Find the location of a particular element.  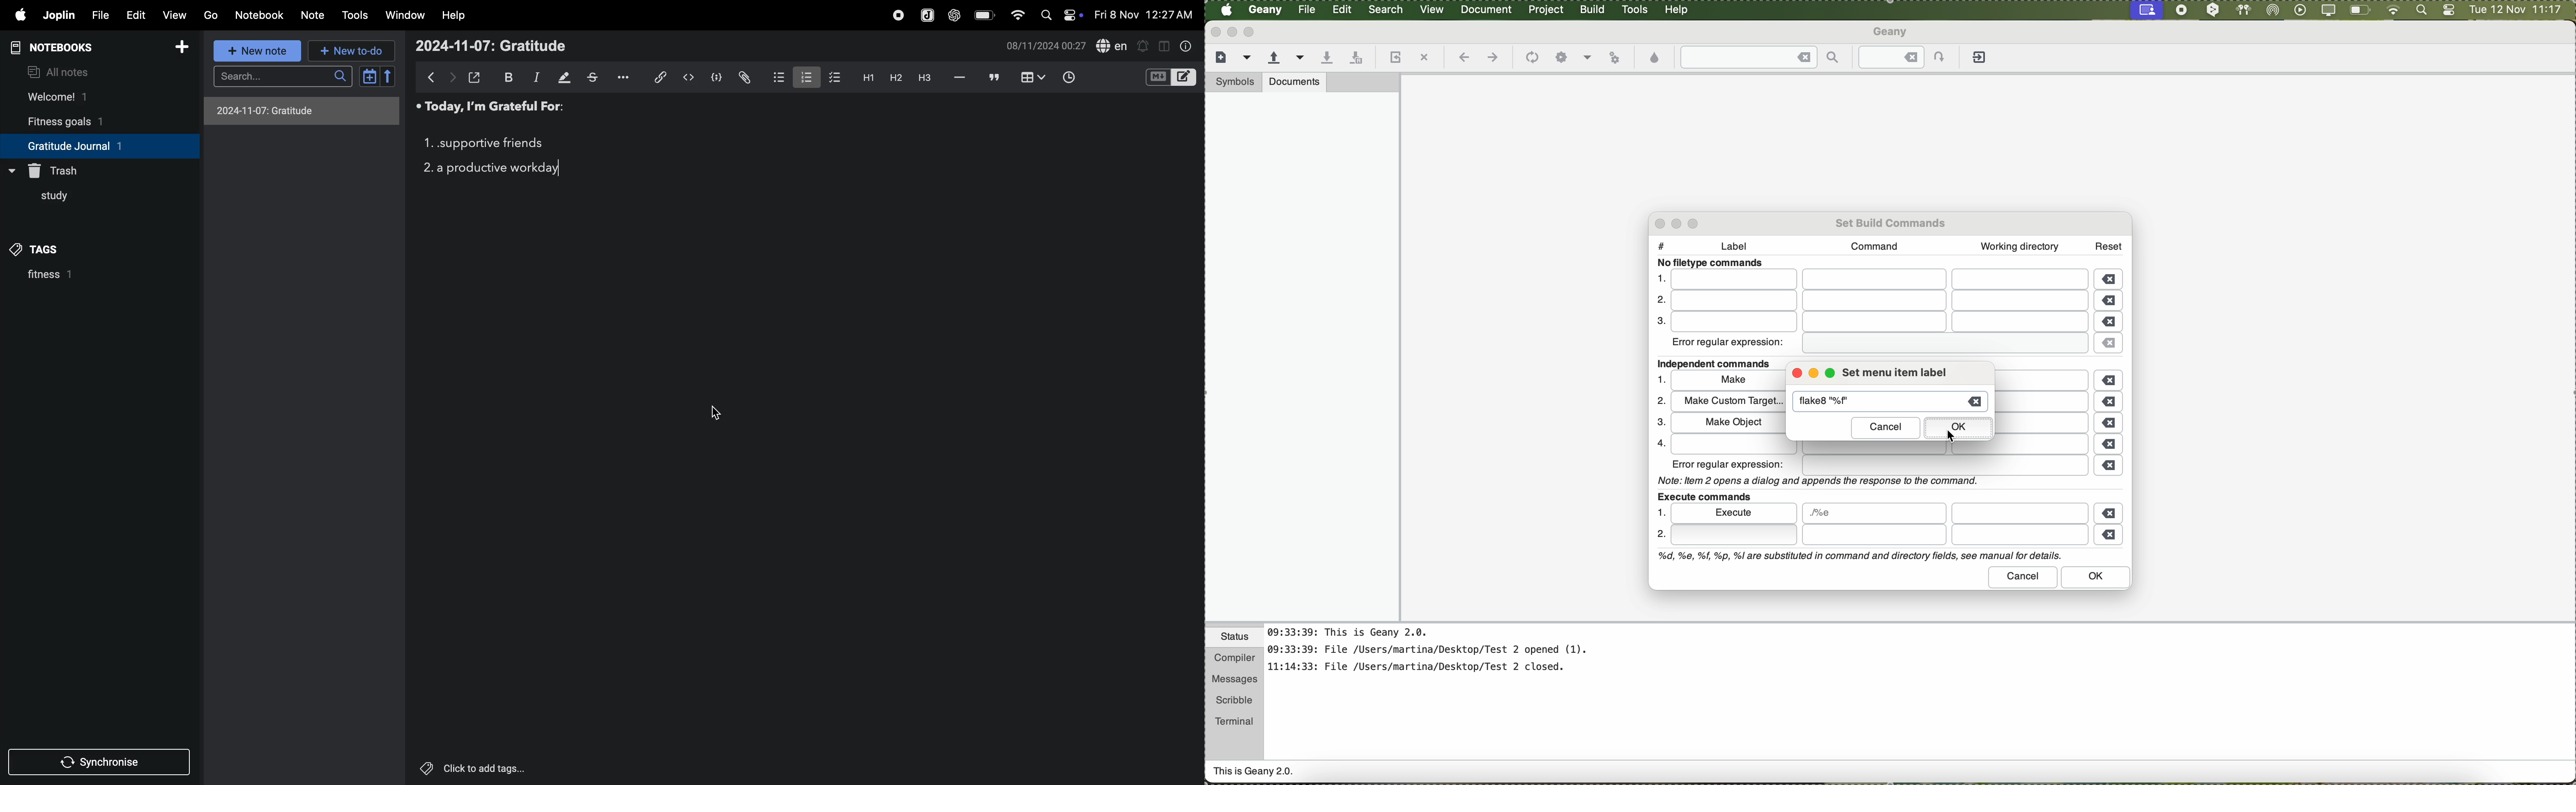

synchronise is located at coordinates (95, 764).